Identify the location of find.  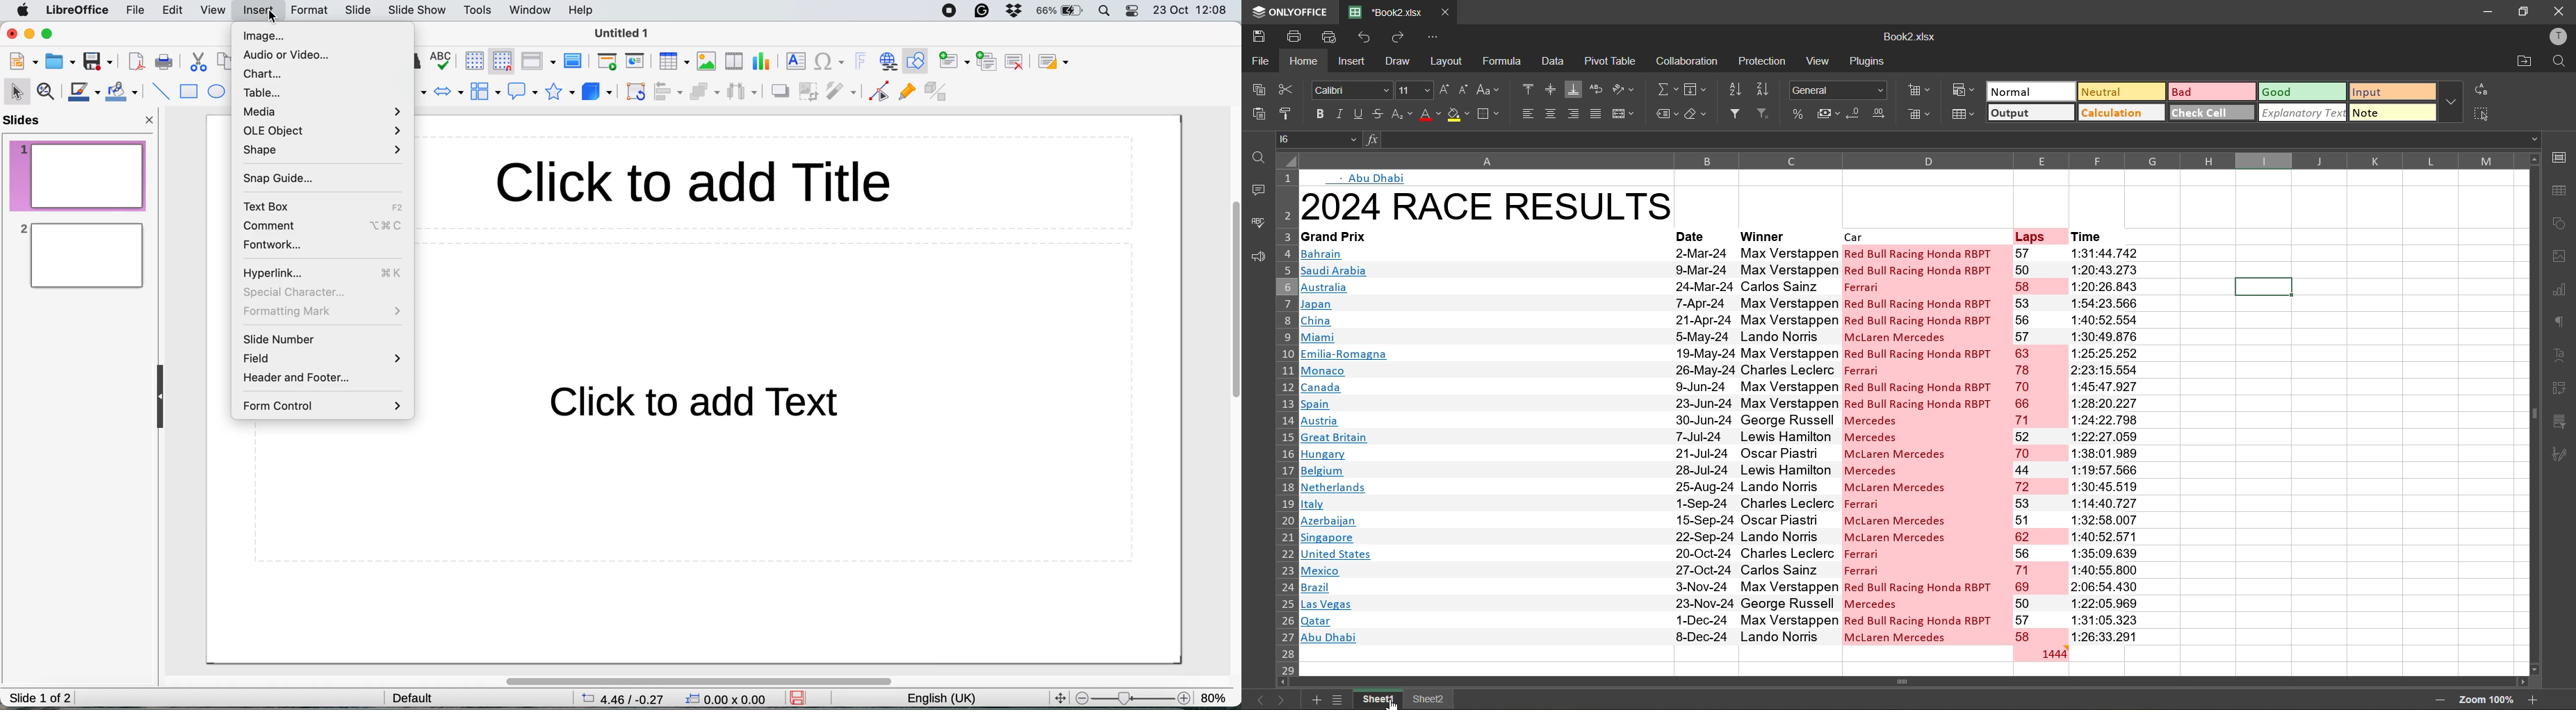
(1255, 153).